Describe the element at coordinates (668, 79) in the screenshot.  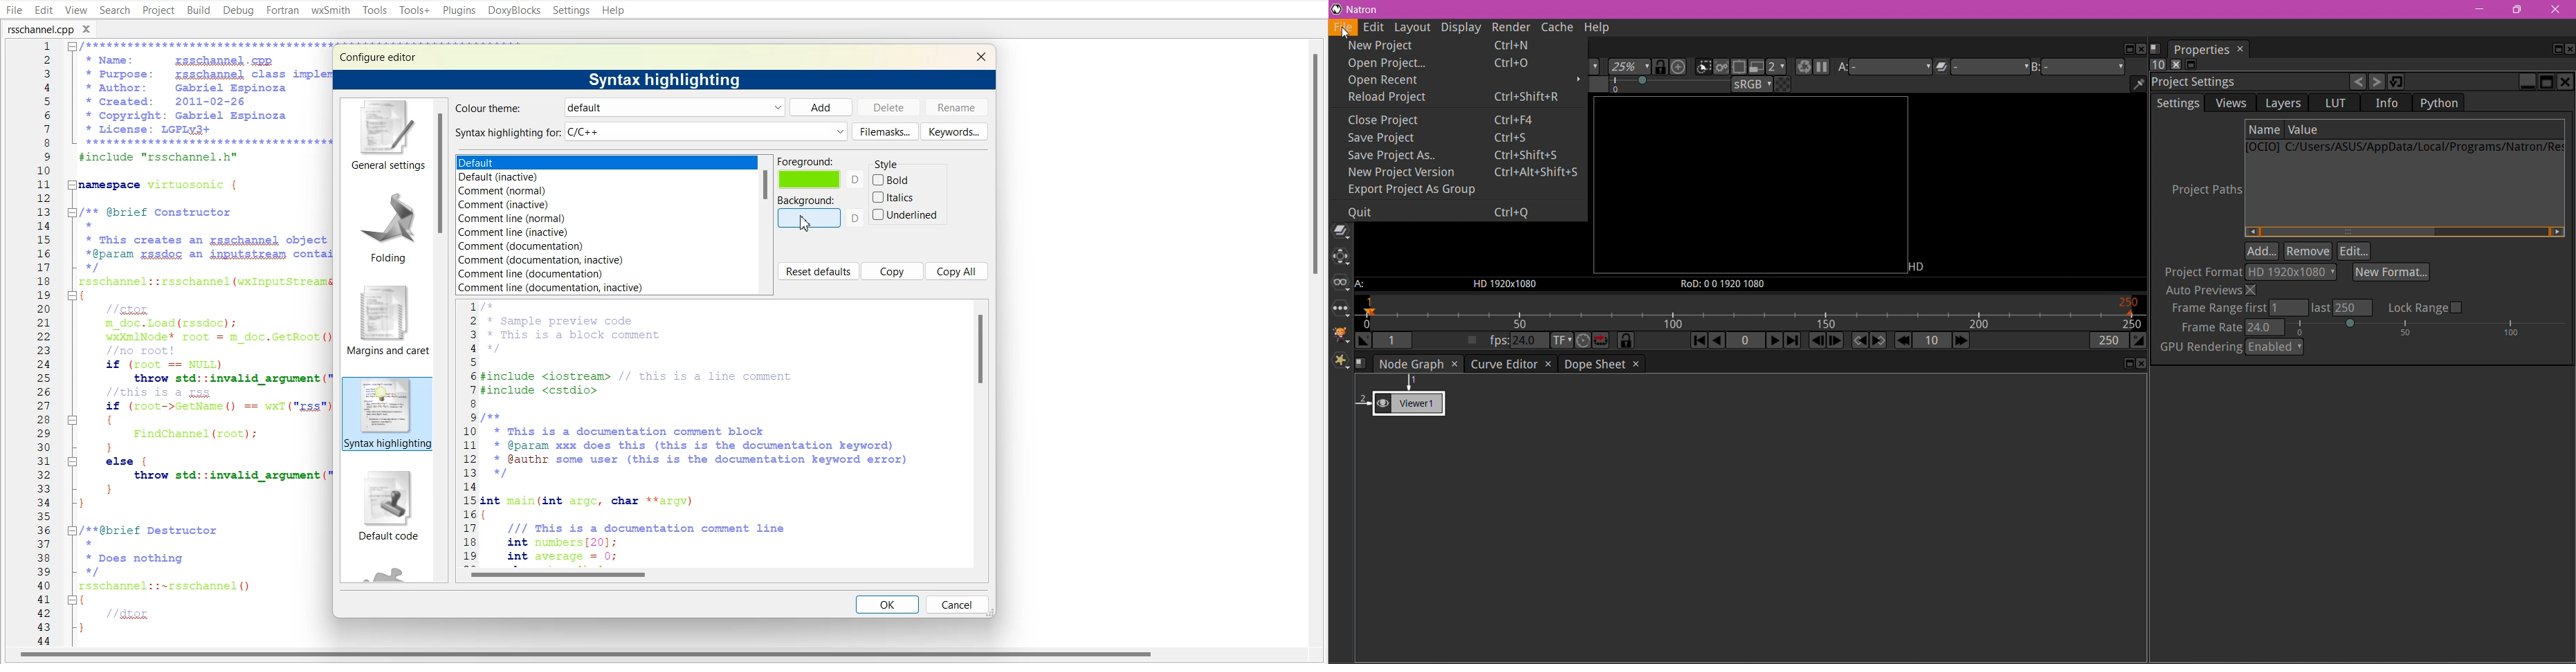
I see `Syntax highlighting` at that location.